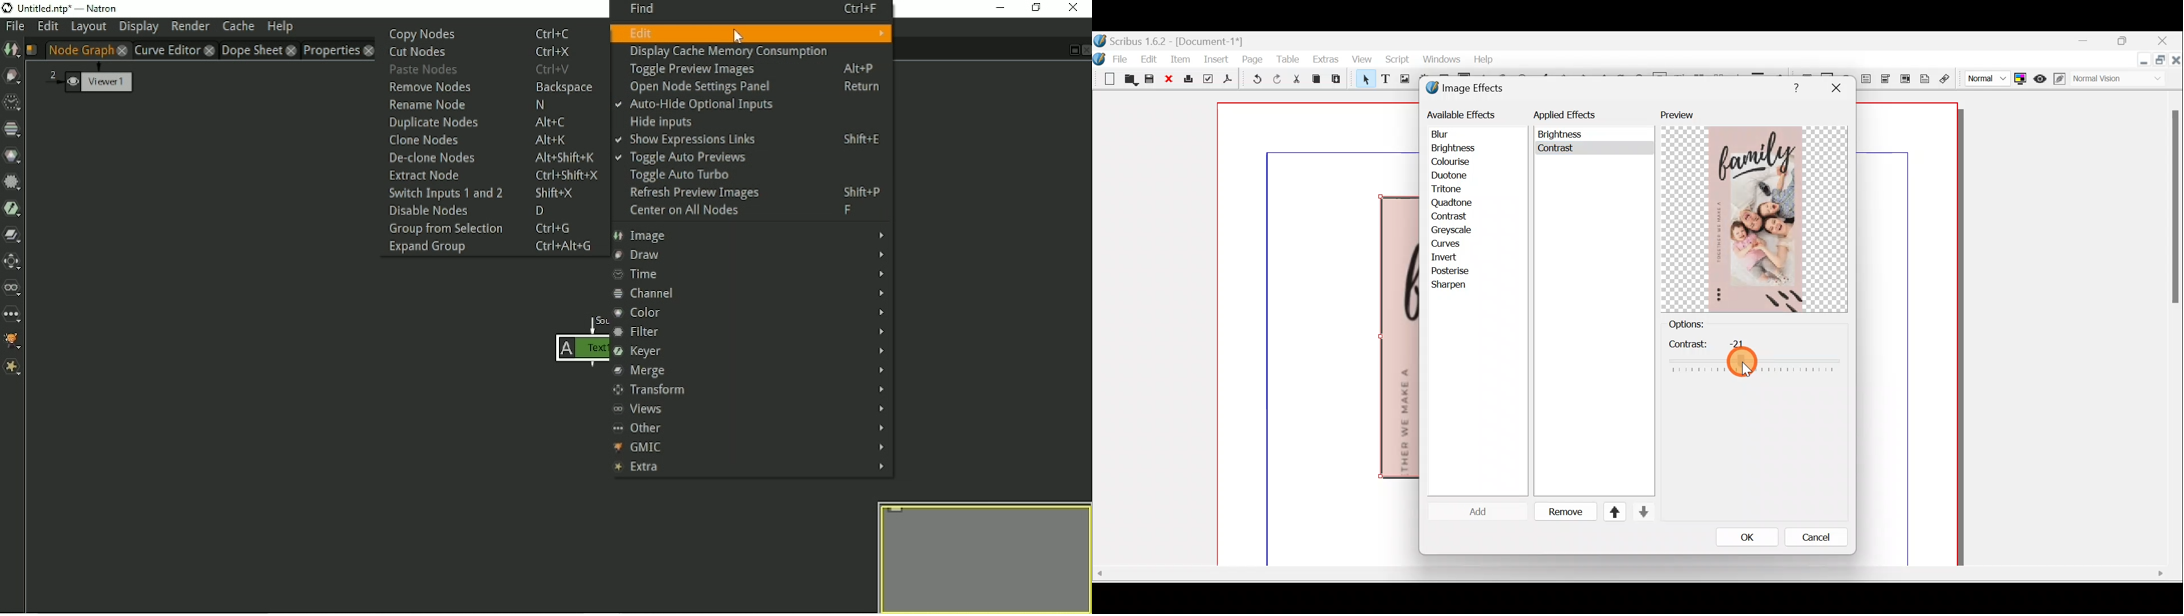 The width and height of the screenshot is (2184, 616). I want to click on Close, so click(2177, 62).